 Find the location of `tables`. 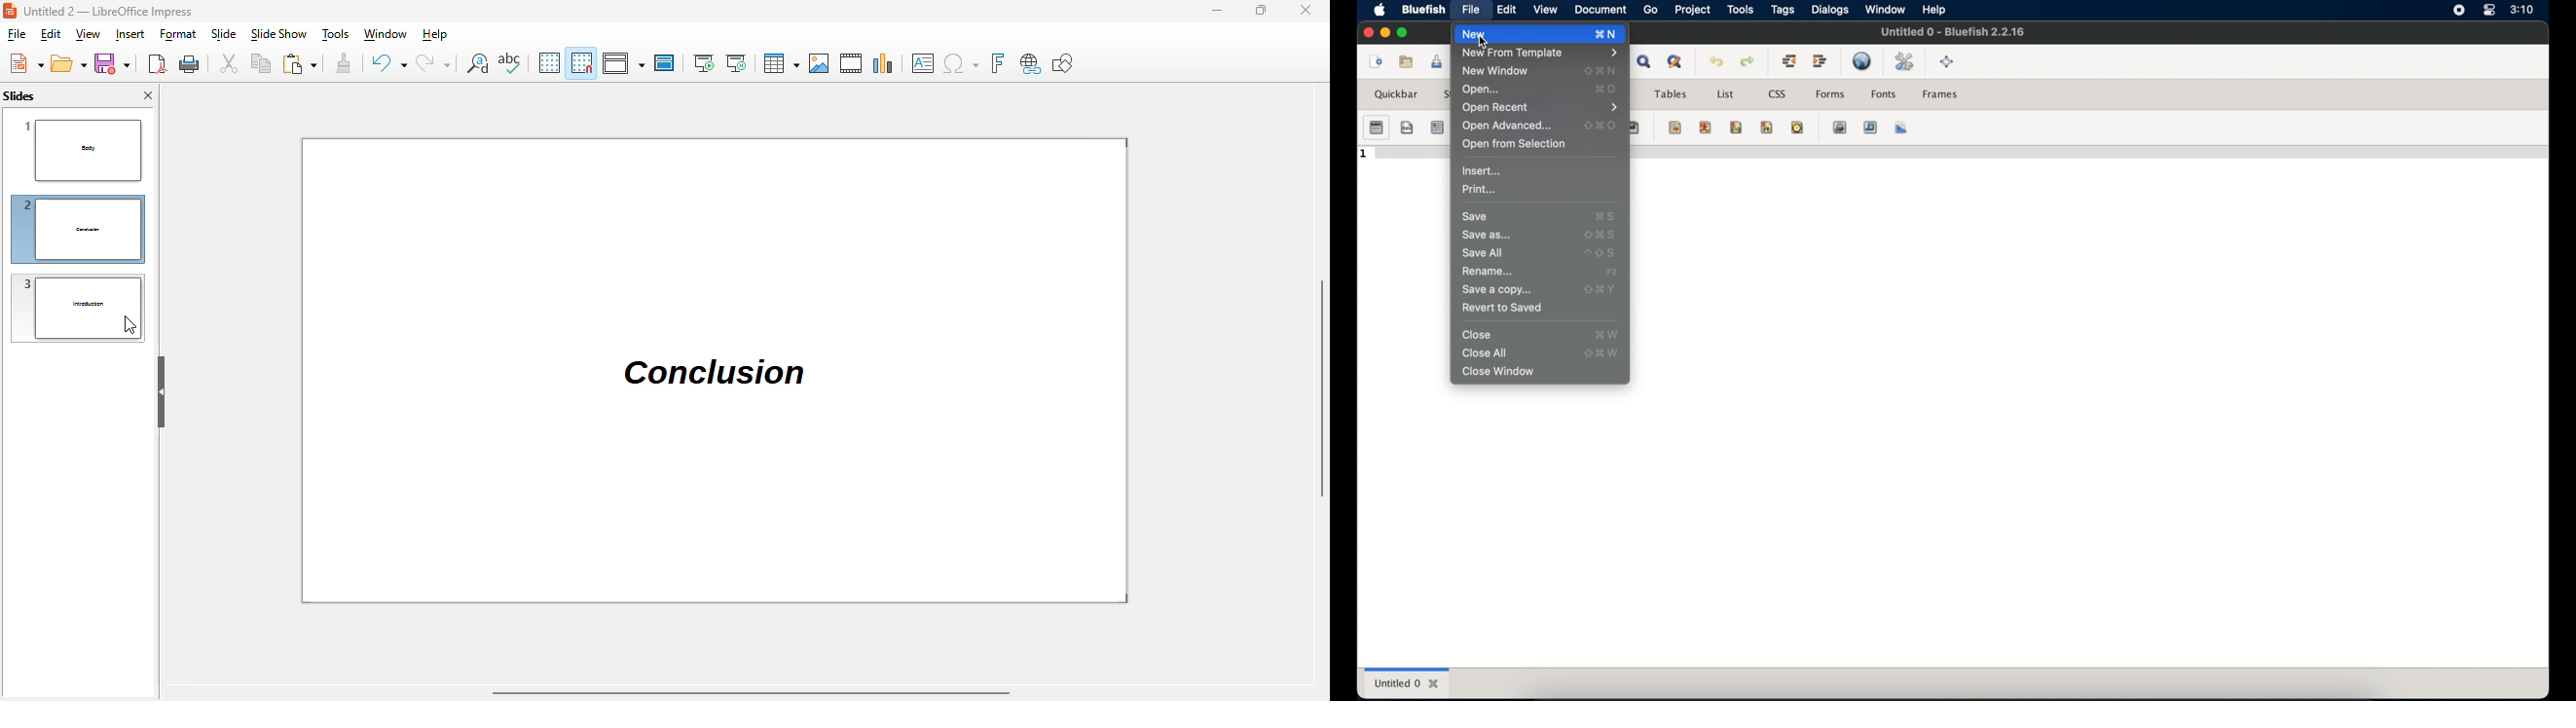

tables is located at coordinates (1671, 94).